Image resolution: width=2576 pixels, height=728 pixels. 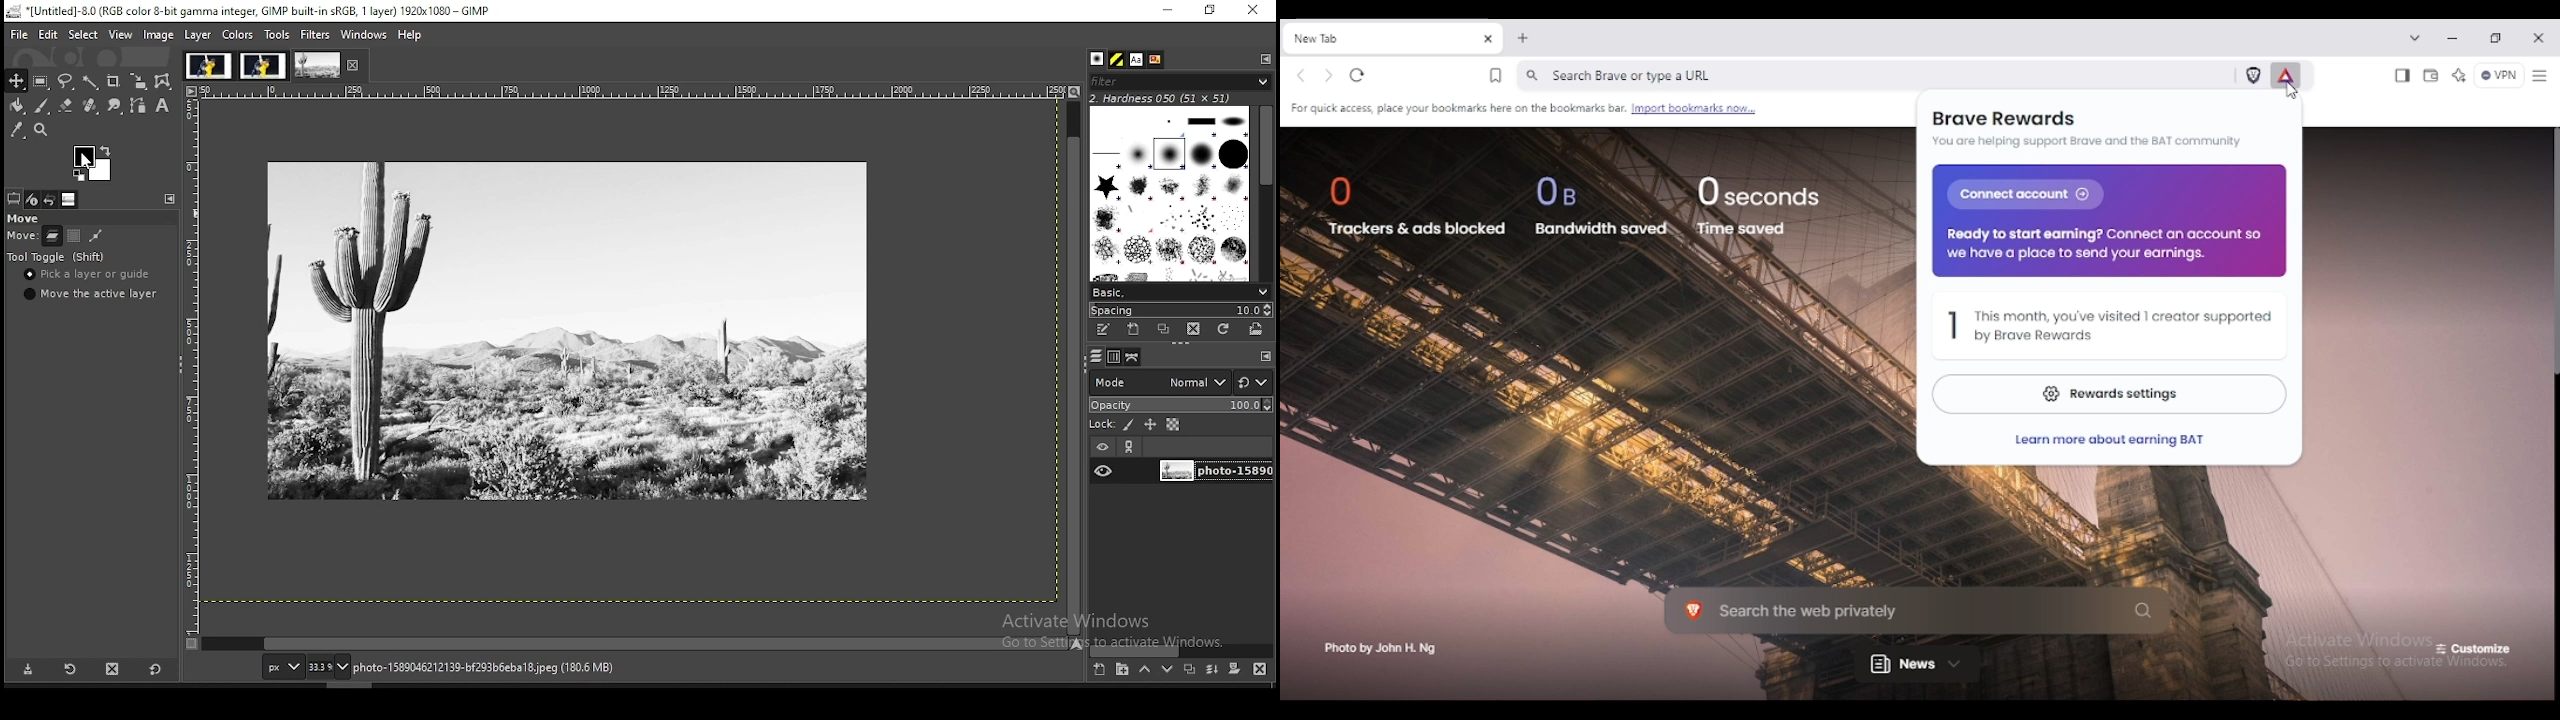 What do you see at coordinates (112, 669) in the screenshot?
I see `delete tool preset` at bounding box center [112, 669].